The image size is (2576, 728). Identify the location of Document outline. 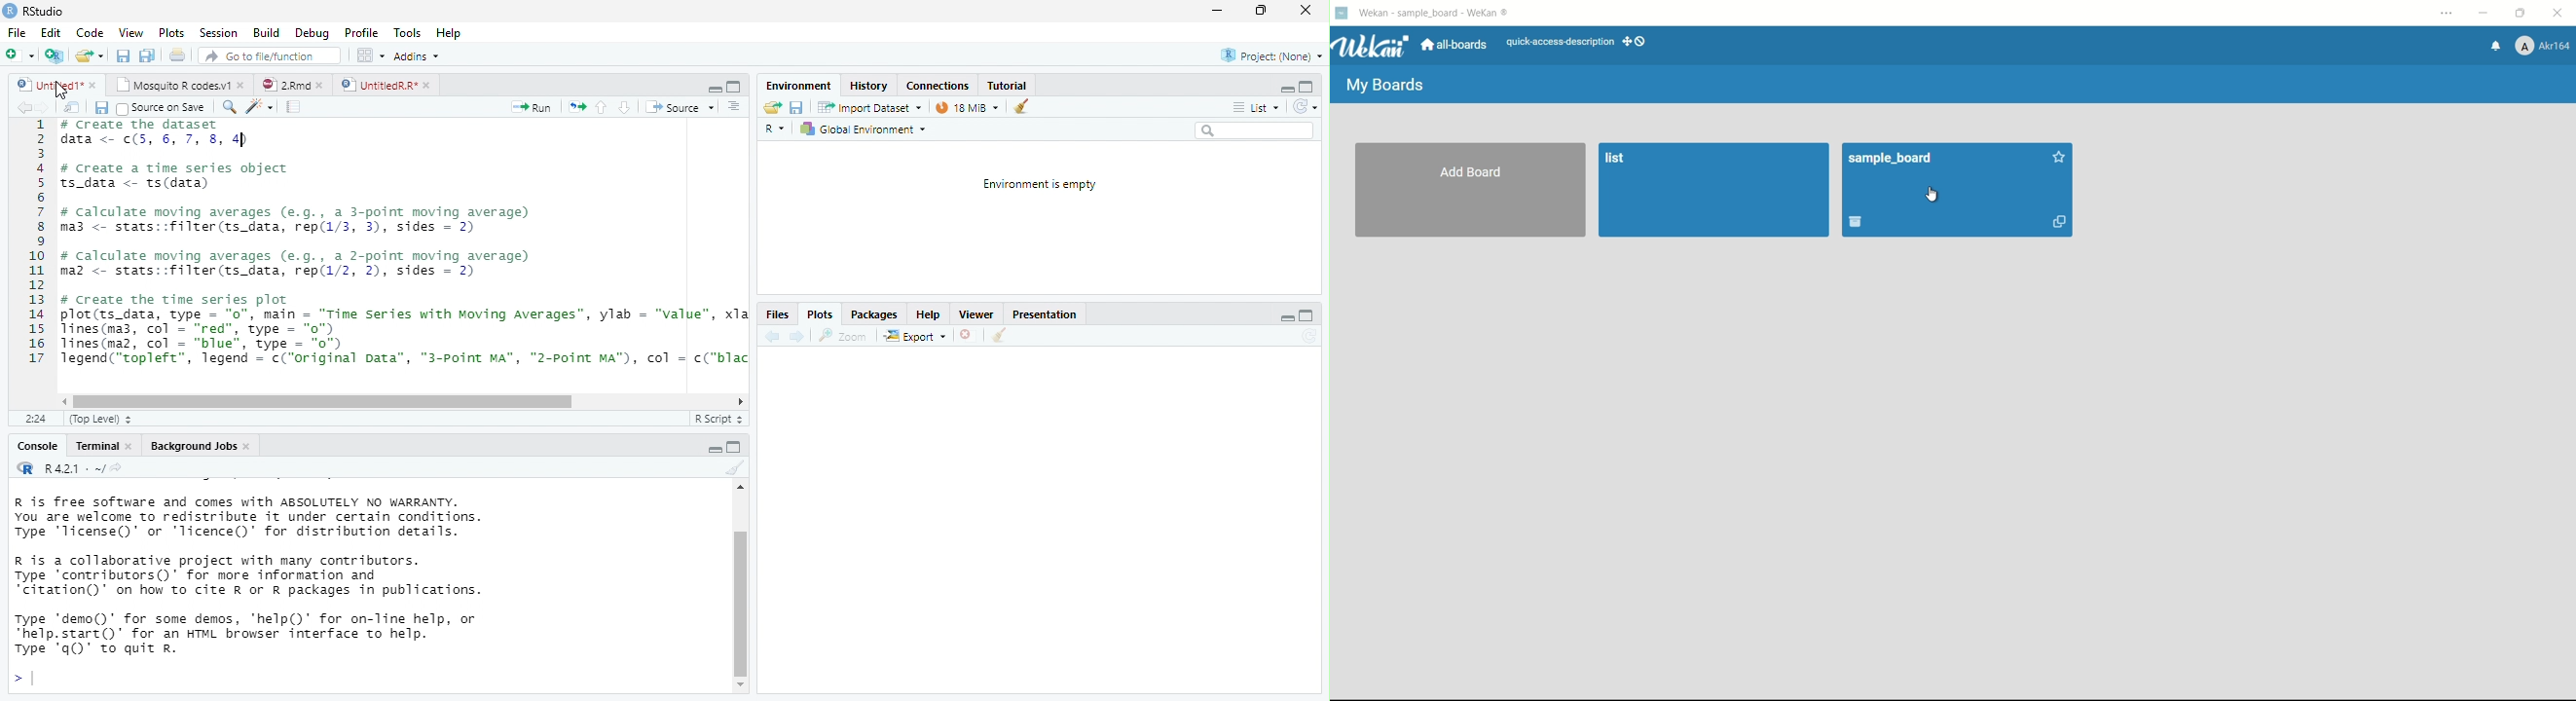
(735, 107).